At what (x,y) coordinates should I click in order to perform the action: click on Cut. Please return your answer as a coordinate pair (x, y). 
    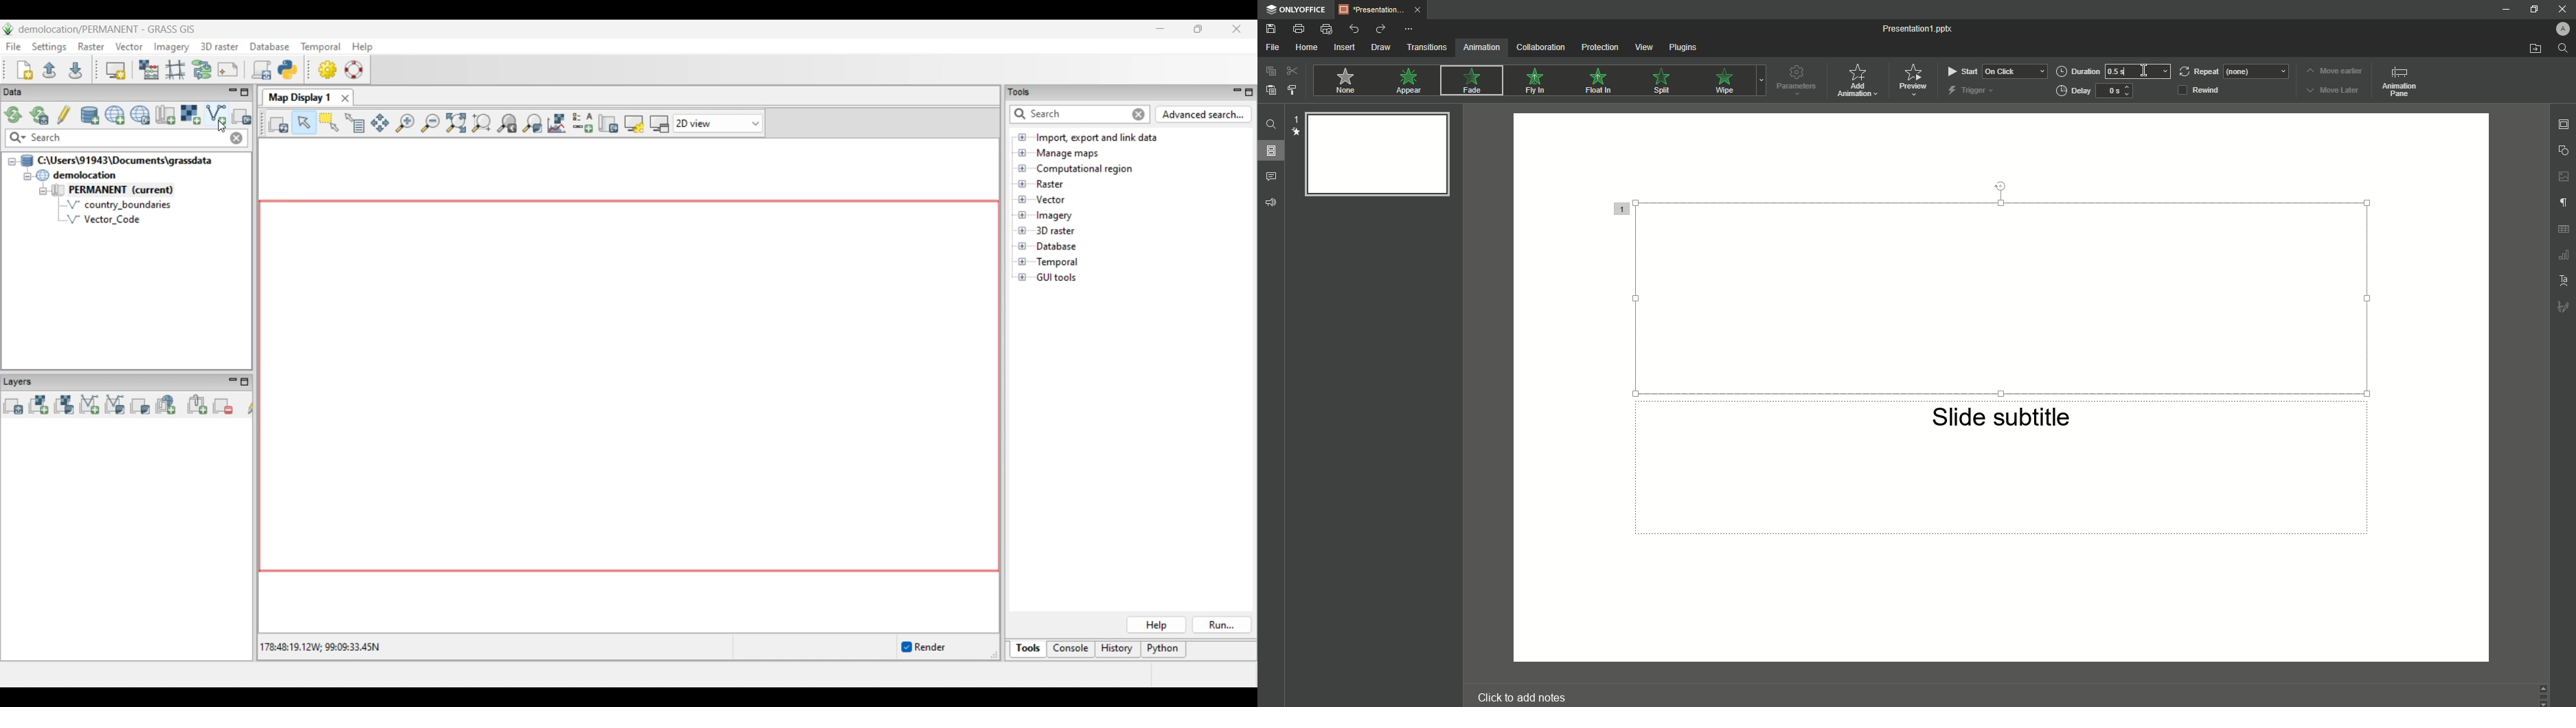
    Looking at the image, I should click on (1293, 71).